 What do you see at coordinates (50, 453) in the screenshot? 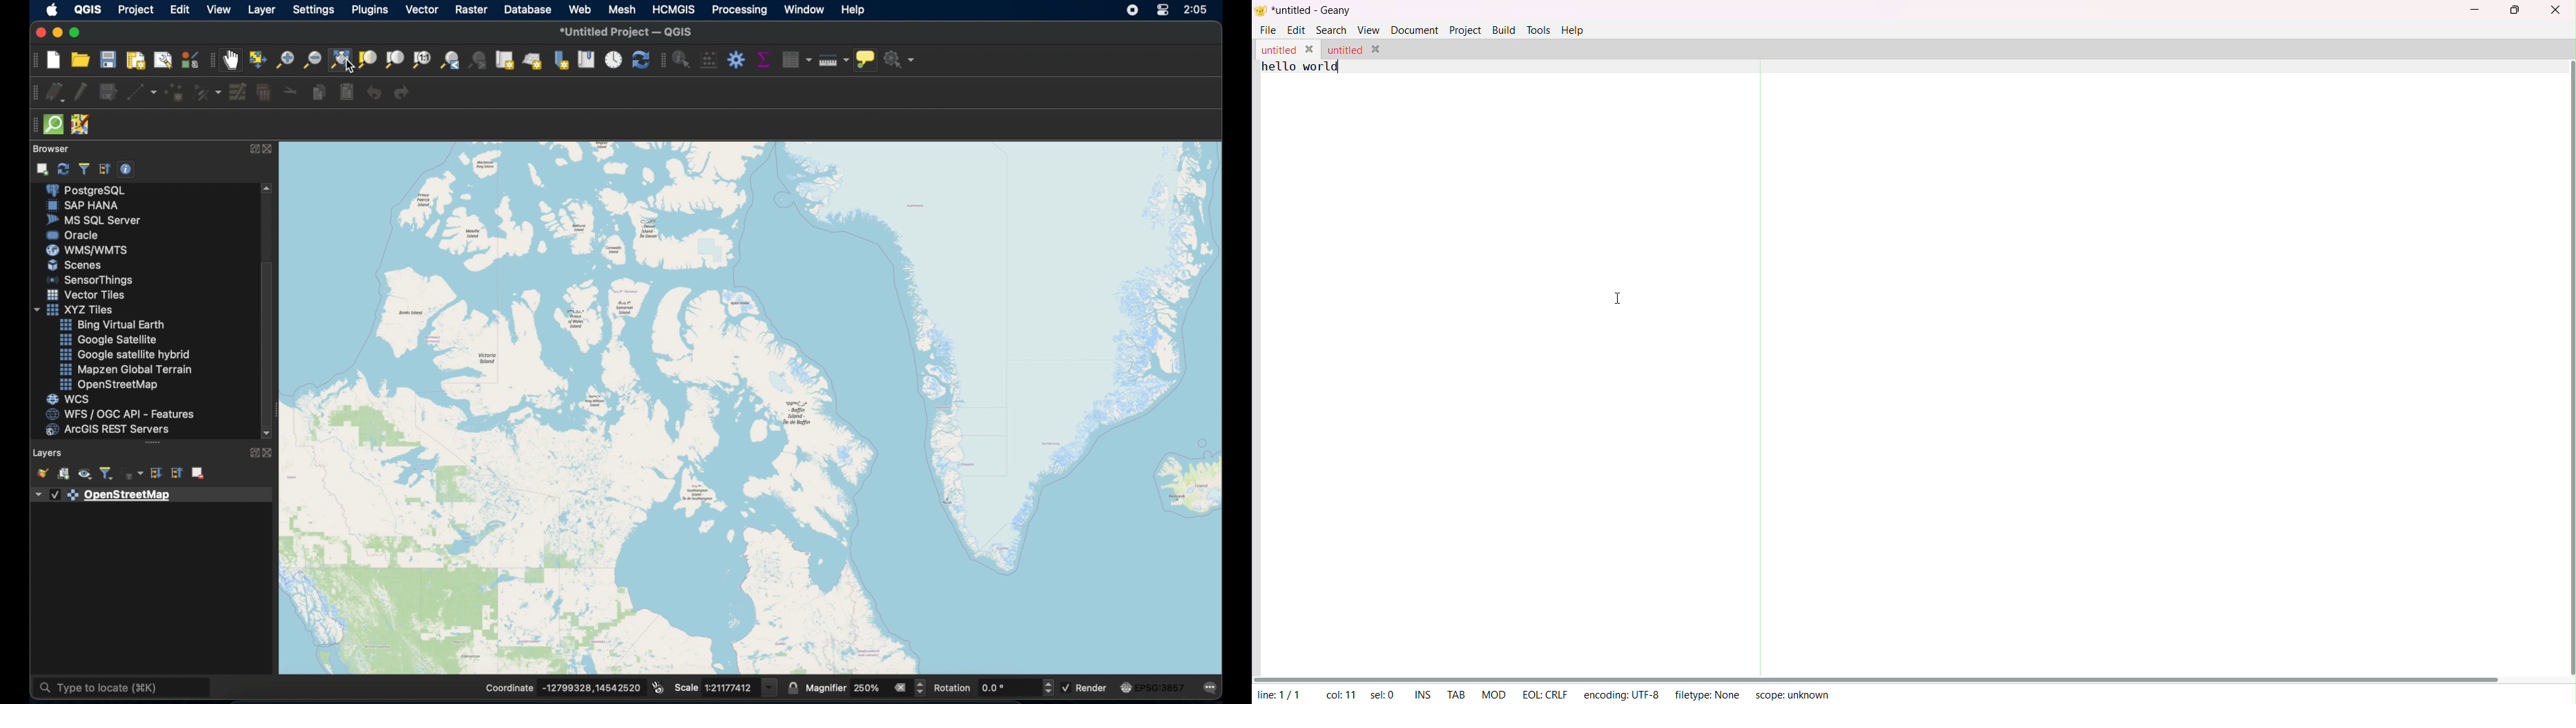
I see `layers` at bounding box center [50, 453].